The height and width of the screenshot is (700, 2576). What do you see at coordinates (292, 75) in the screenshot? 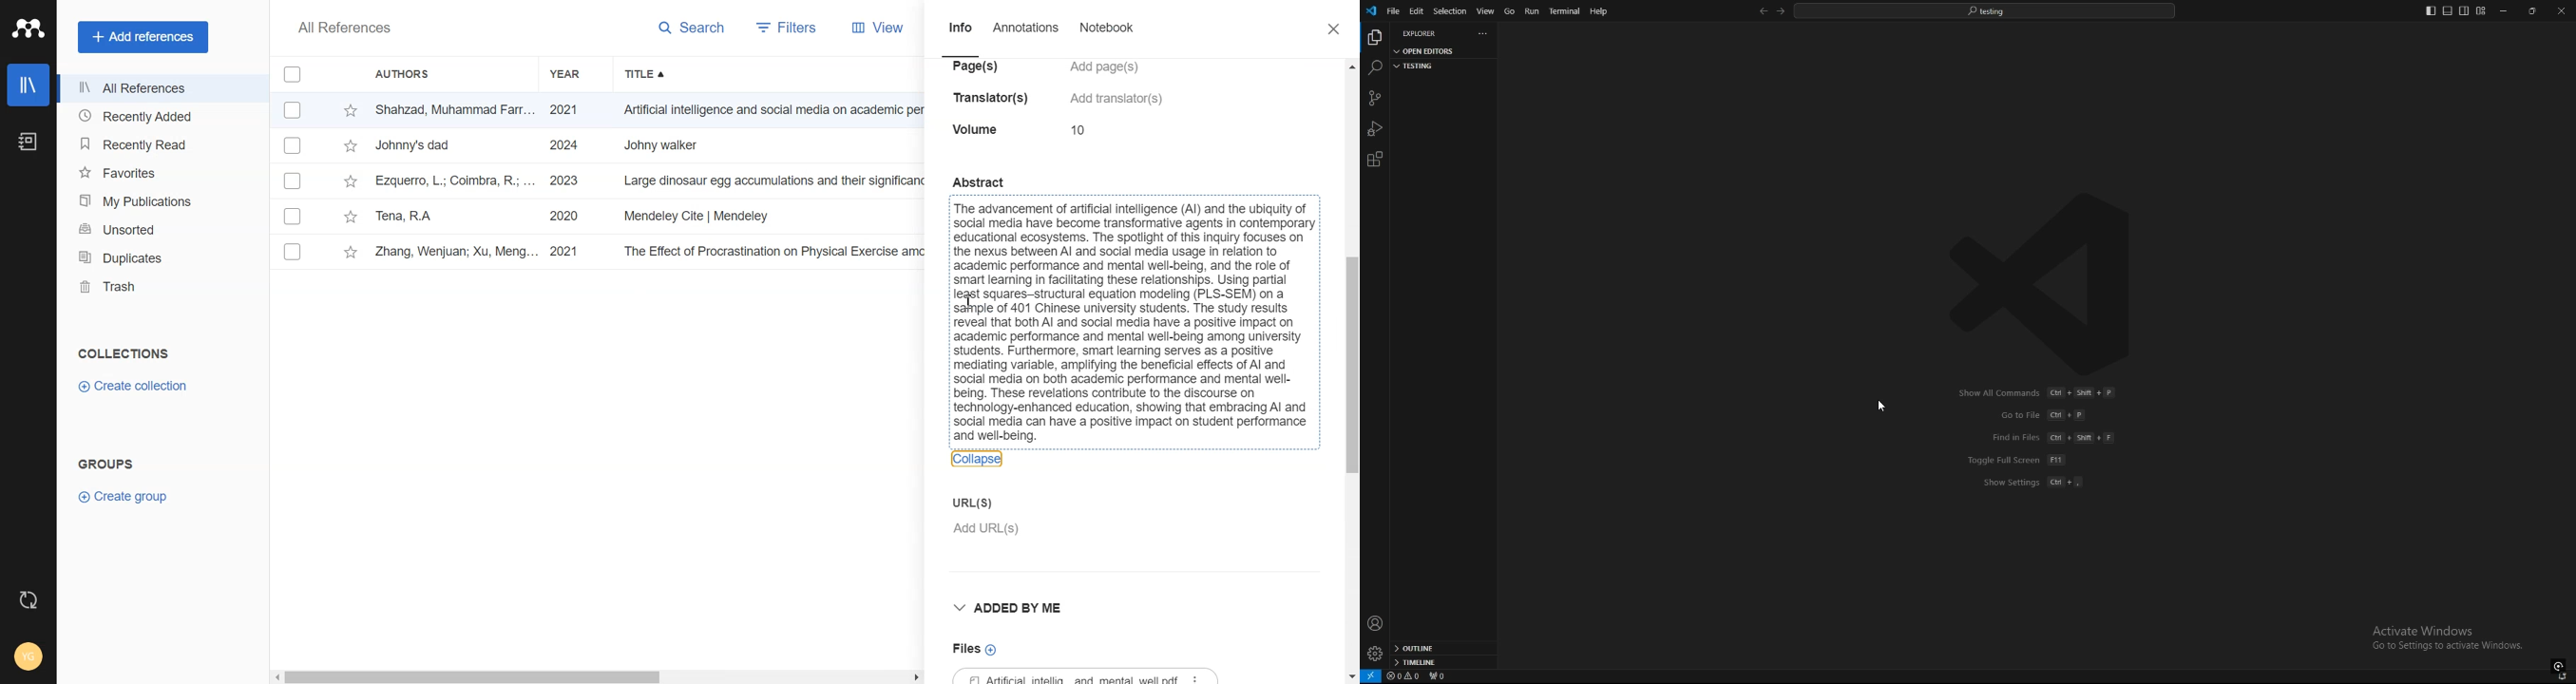
I see `Checkmarks` at bounding box center [292, 75].